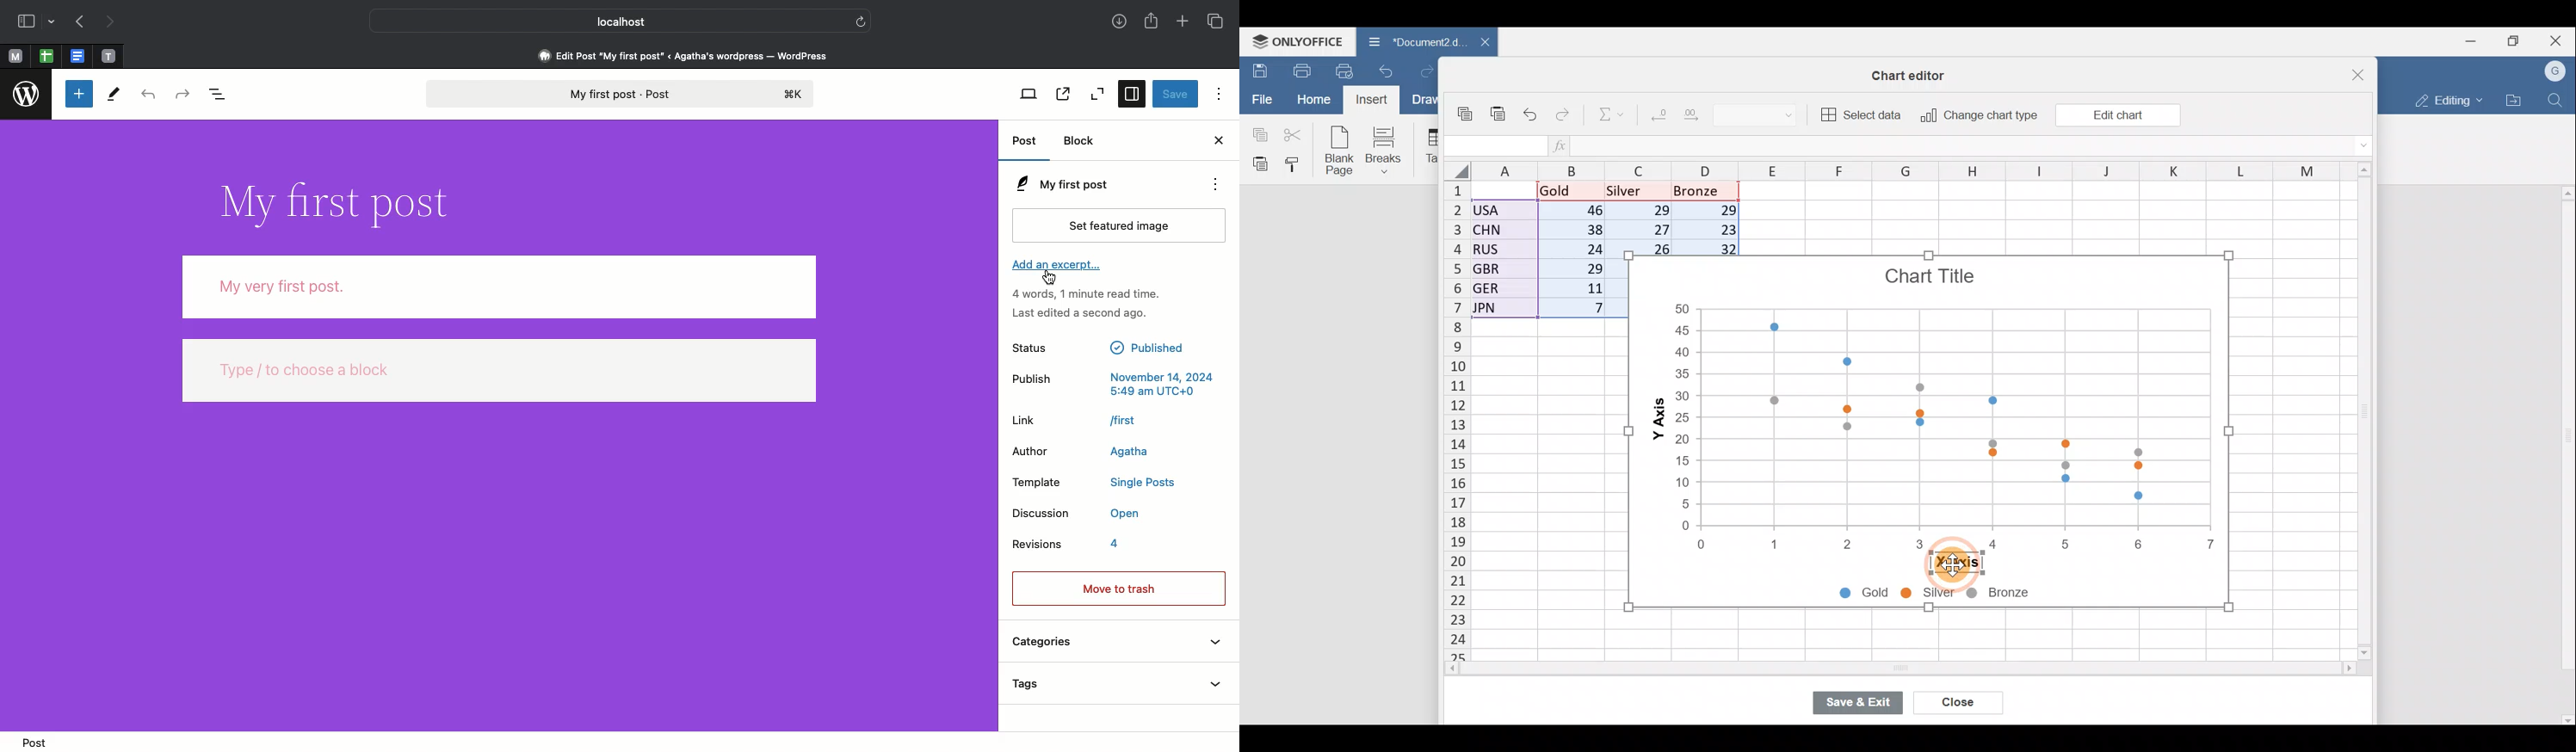 The width and height of the screenshot is (2576, 756). Describe the element at coordinates (2566, 455) in the screenshot. I see `Scroll bar` at that location.